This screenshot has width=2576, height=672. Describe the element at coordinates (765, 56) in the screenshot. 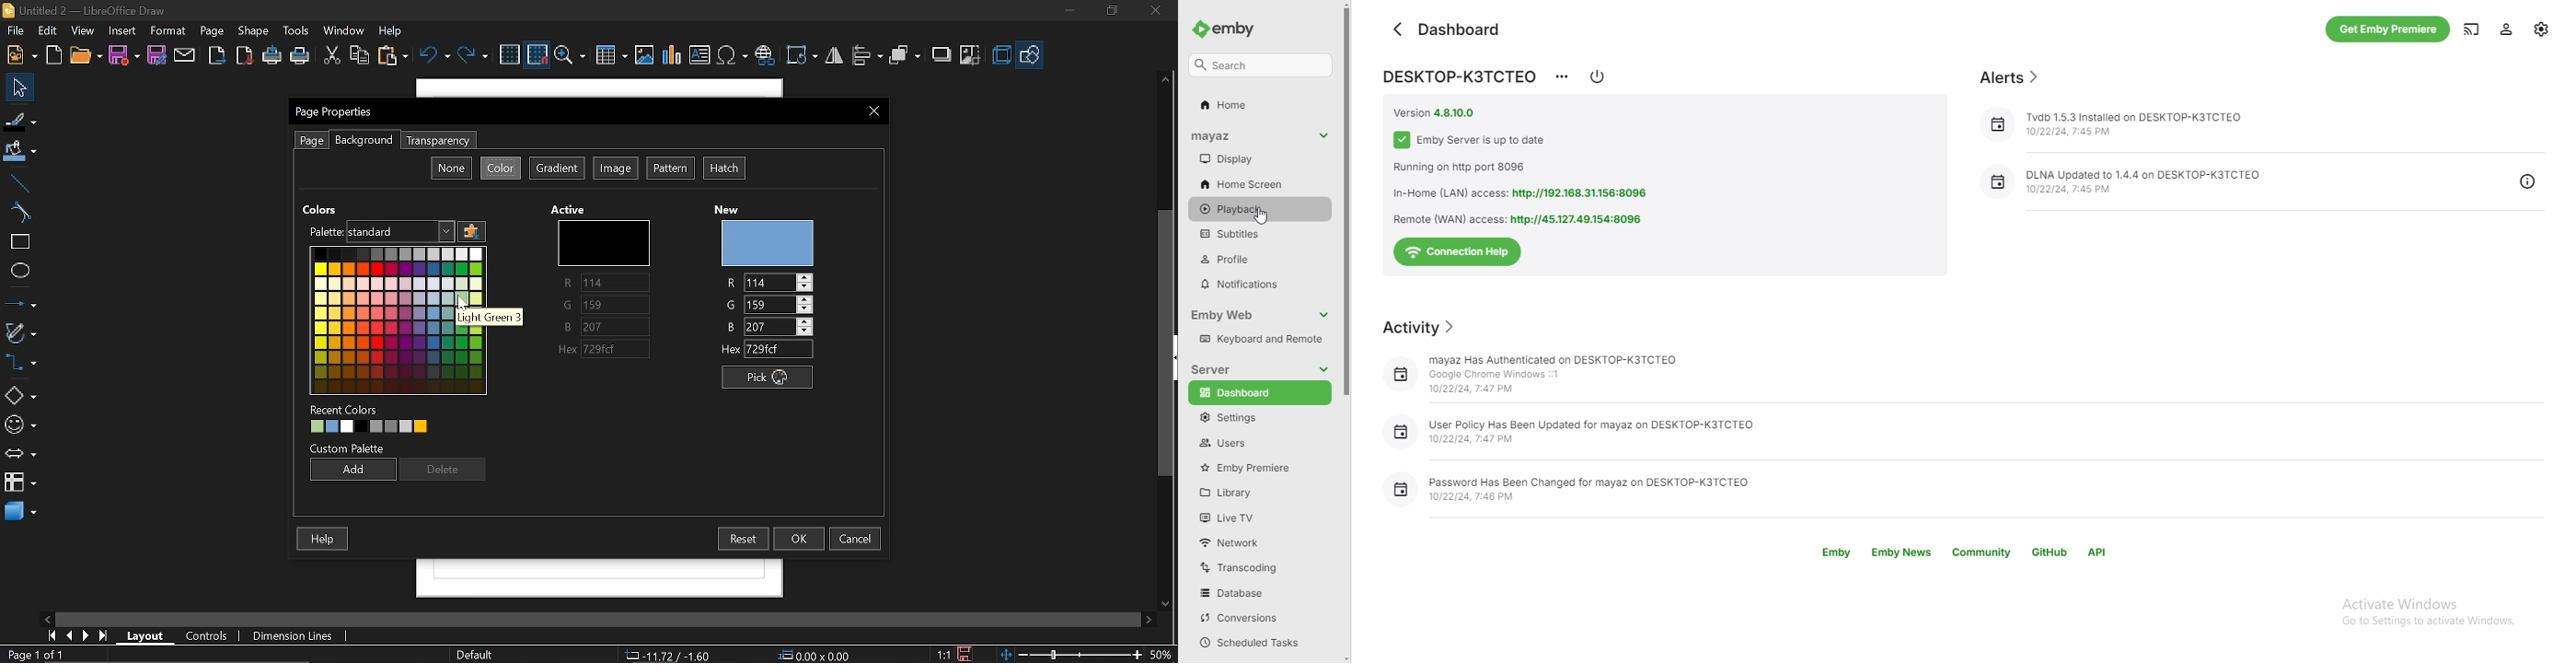

I see `Insert hyprelink` at that location.